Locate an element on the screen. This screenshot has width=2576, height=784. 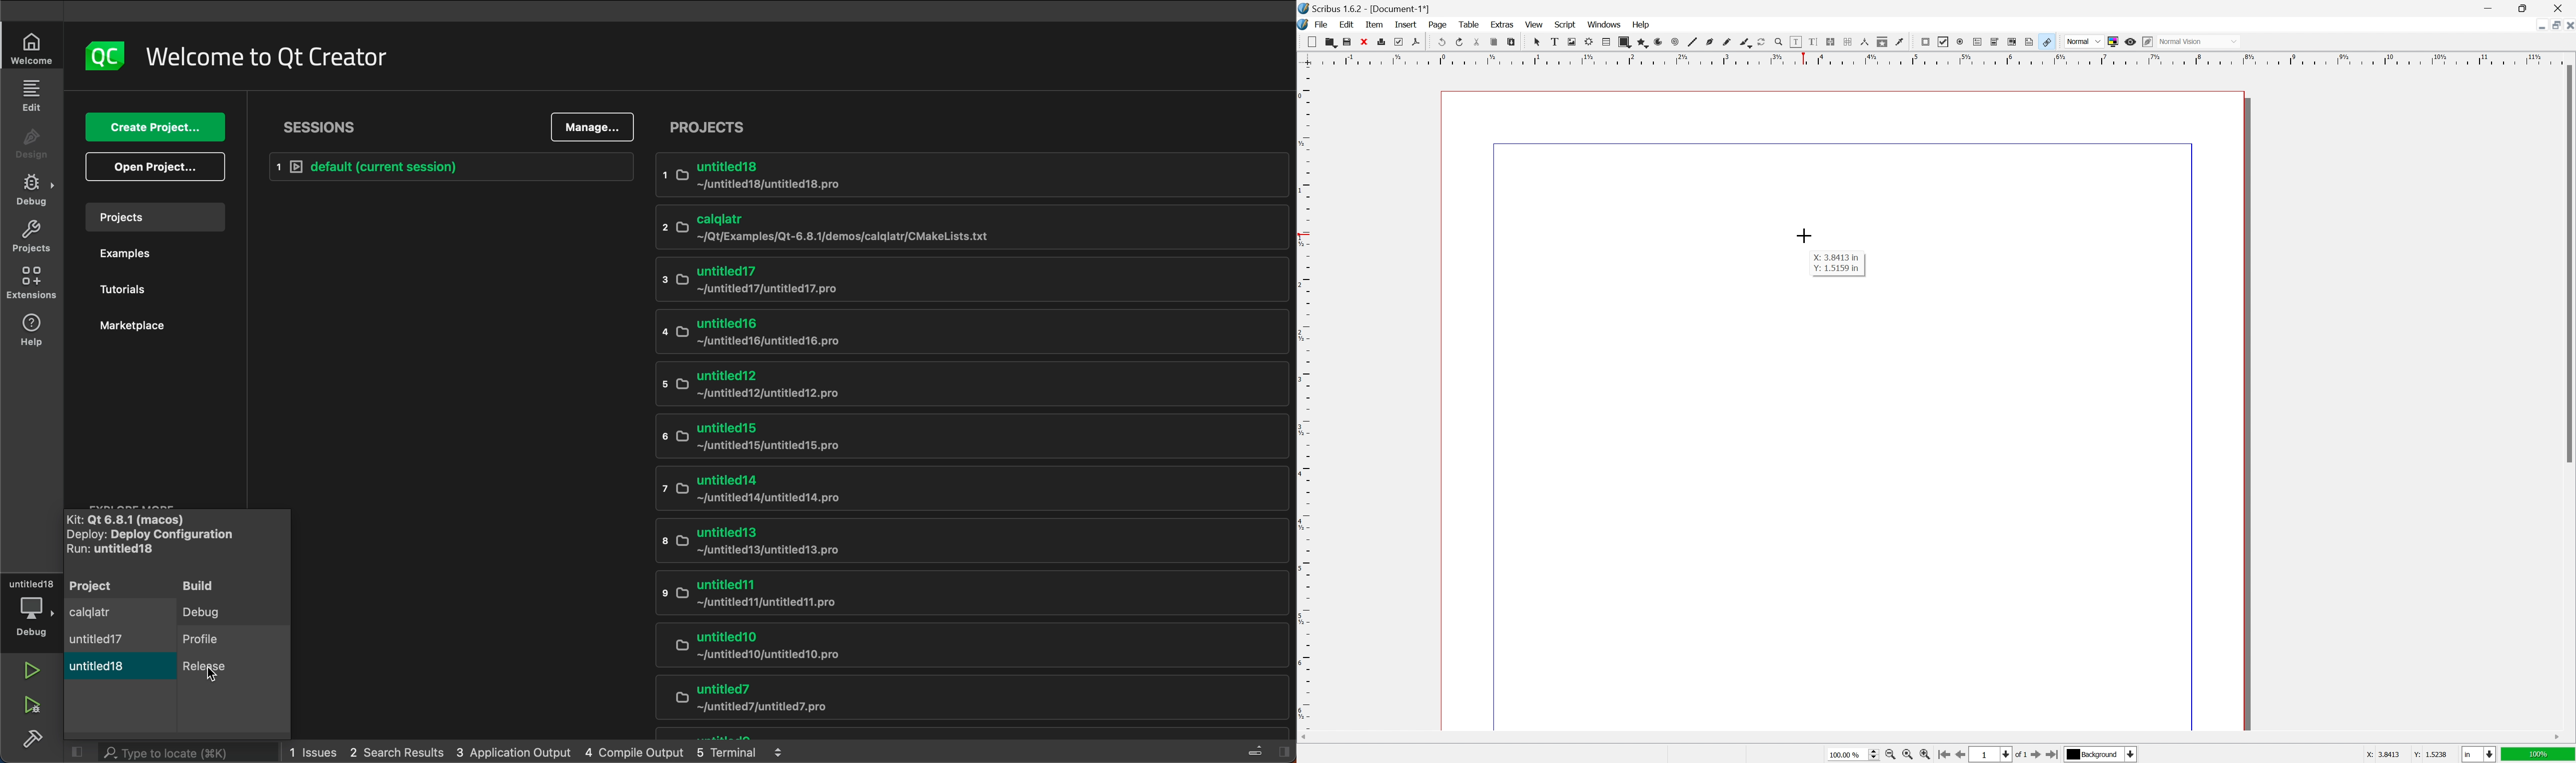
coordinates is located at coordinates (2398, 755).